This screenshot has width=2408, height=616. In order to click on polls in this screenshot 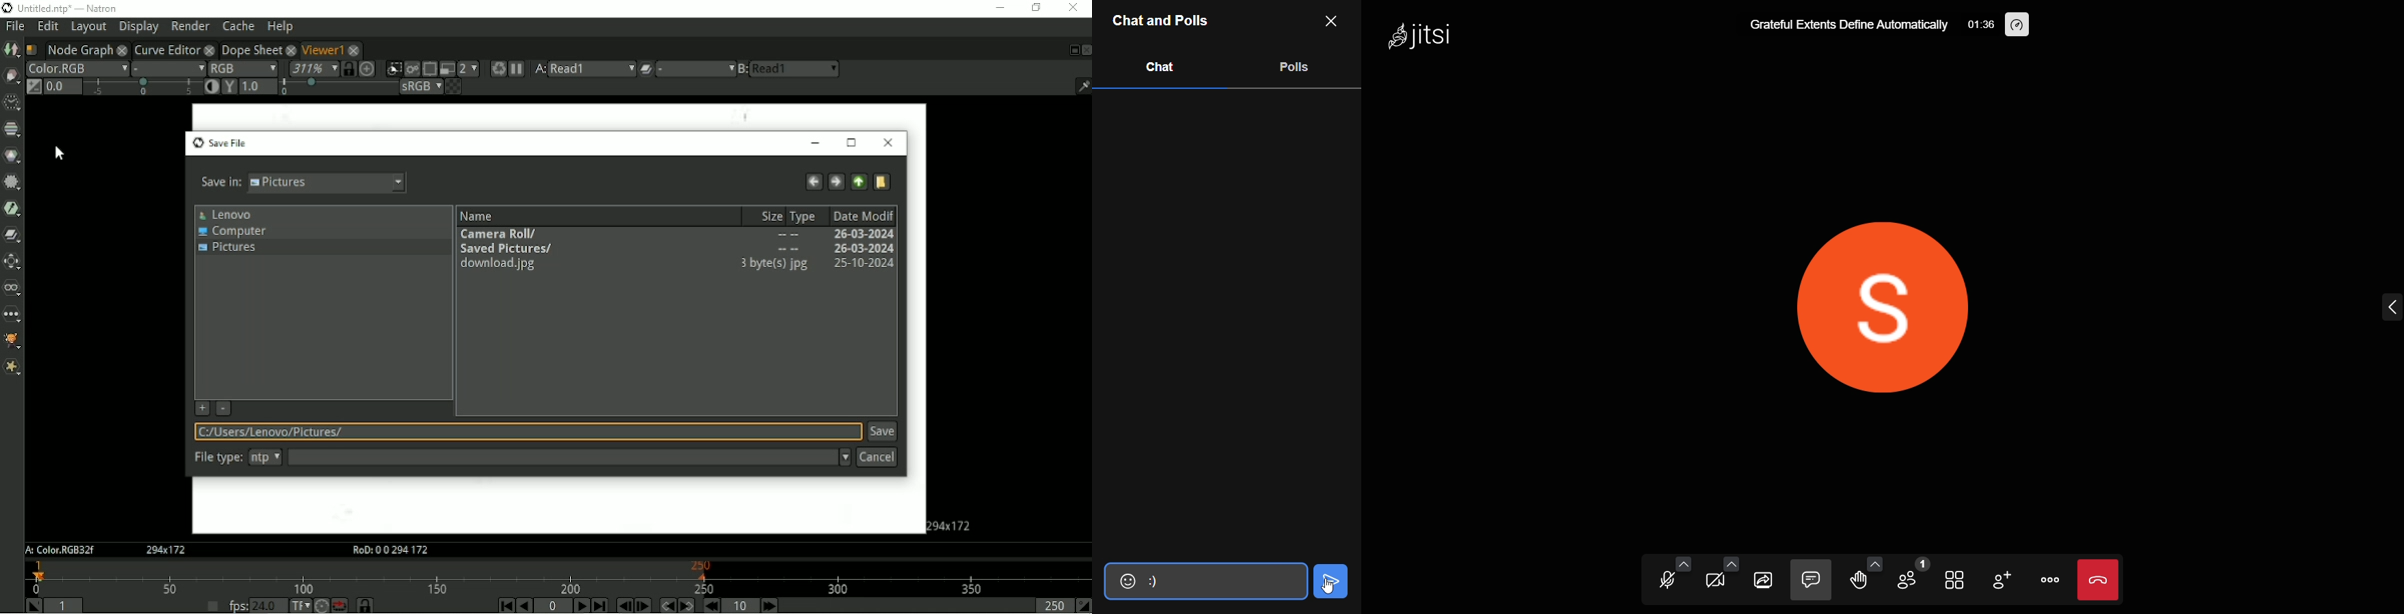, I will do `click(1296, 68)`.